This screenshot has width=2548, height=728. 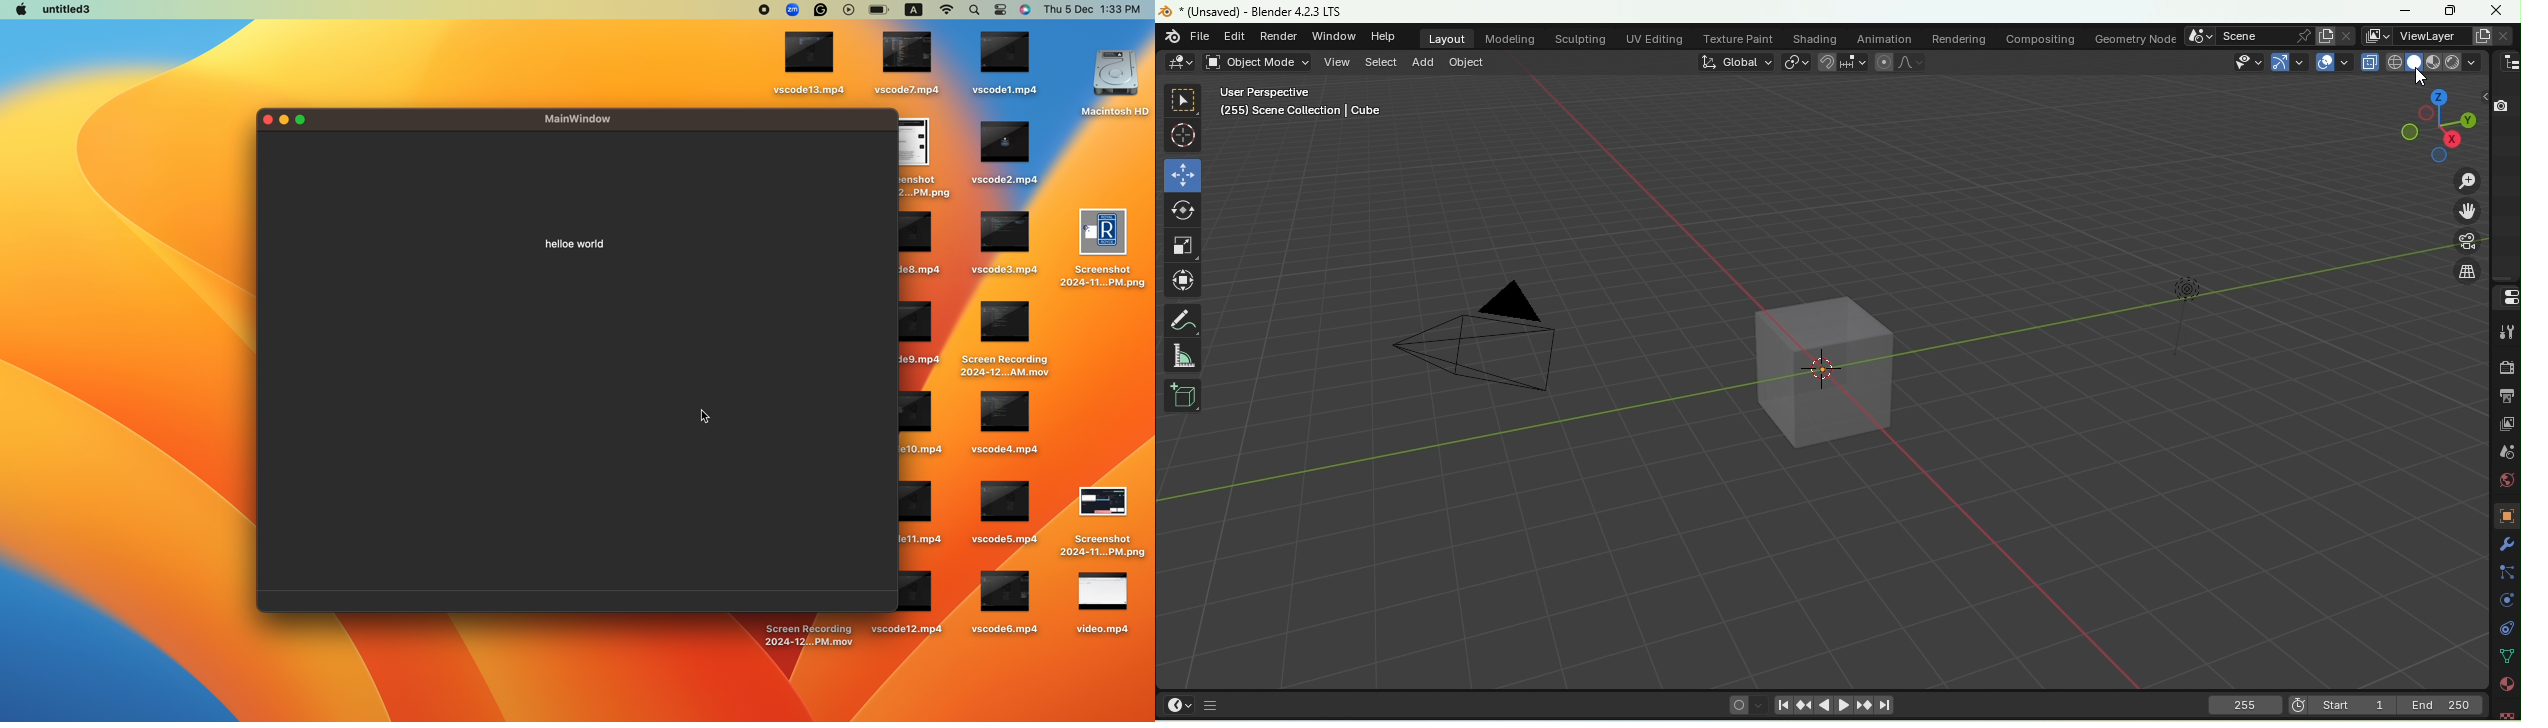 What do you see at coordinates (2376, 36) in the screenshot?
I see `The active workspace view layer showing in the window` at bounding box center [2376, 36].